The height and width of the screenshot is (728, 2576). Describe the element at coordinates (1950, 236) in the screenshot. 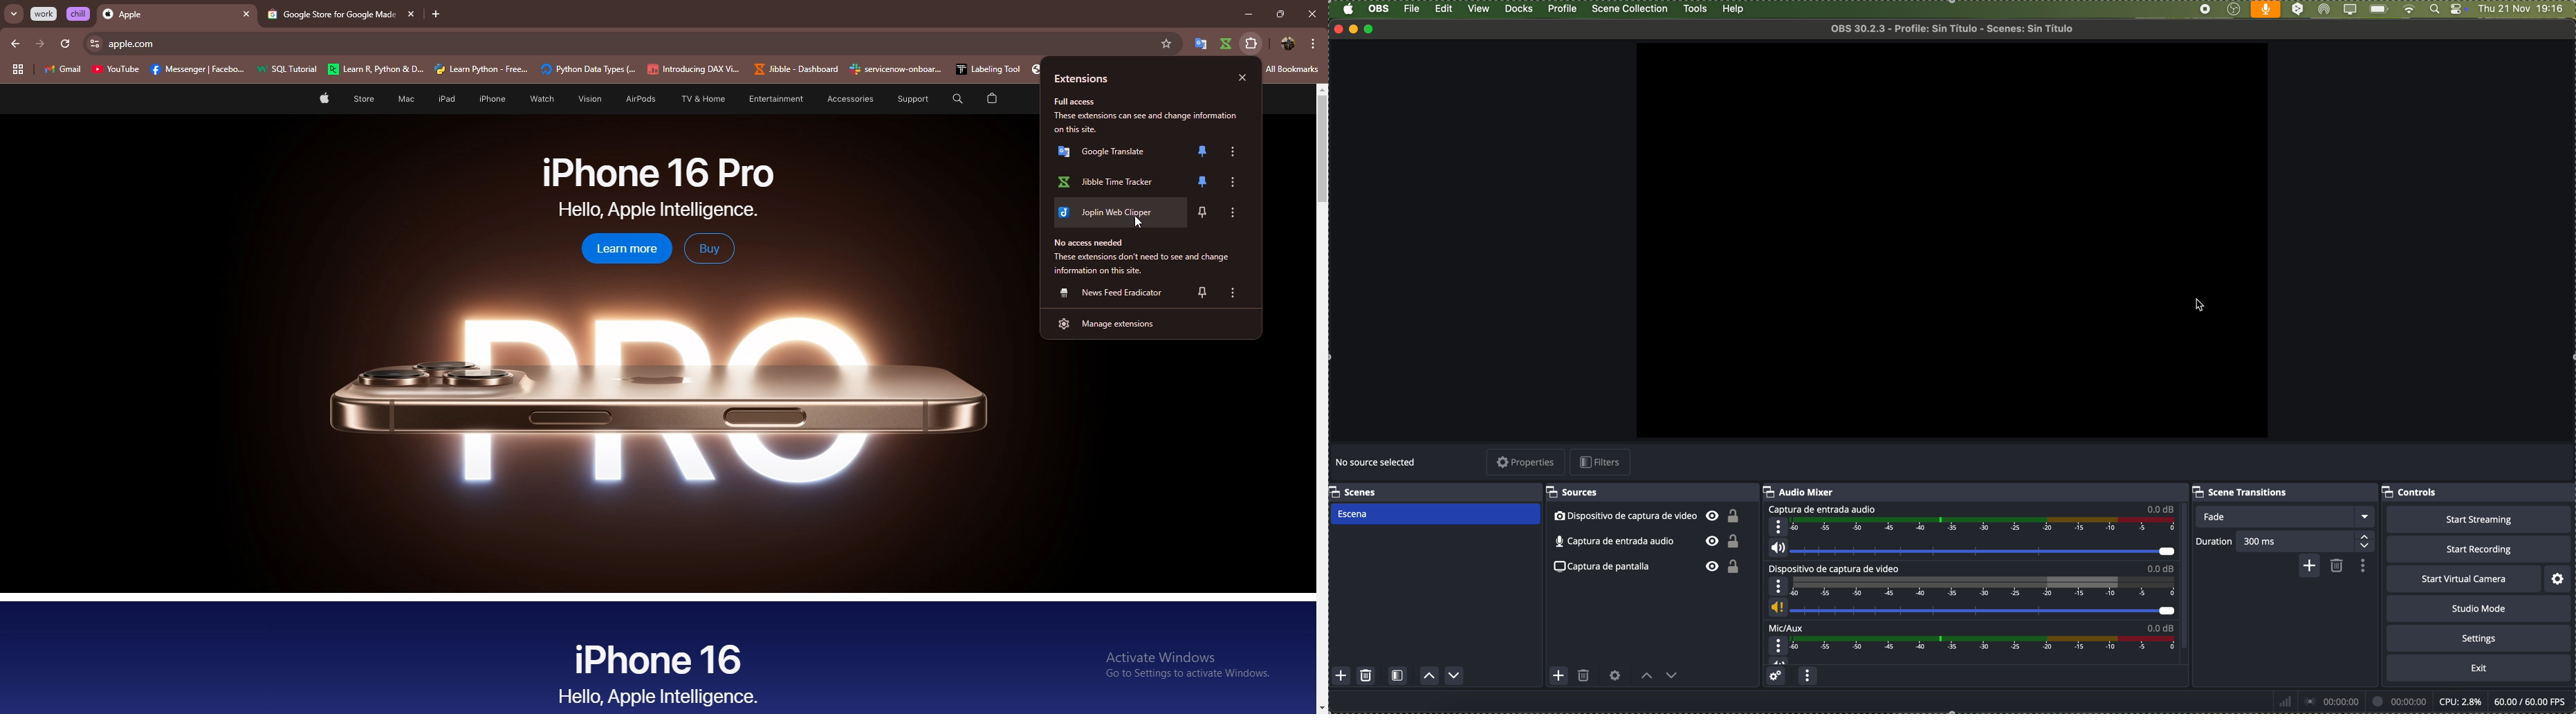

I see `workspace` at that location.